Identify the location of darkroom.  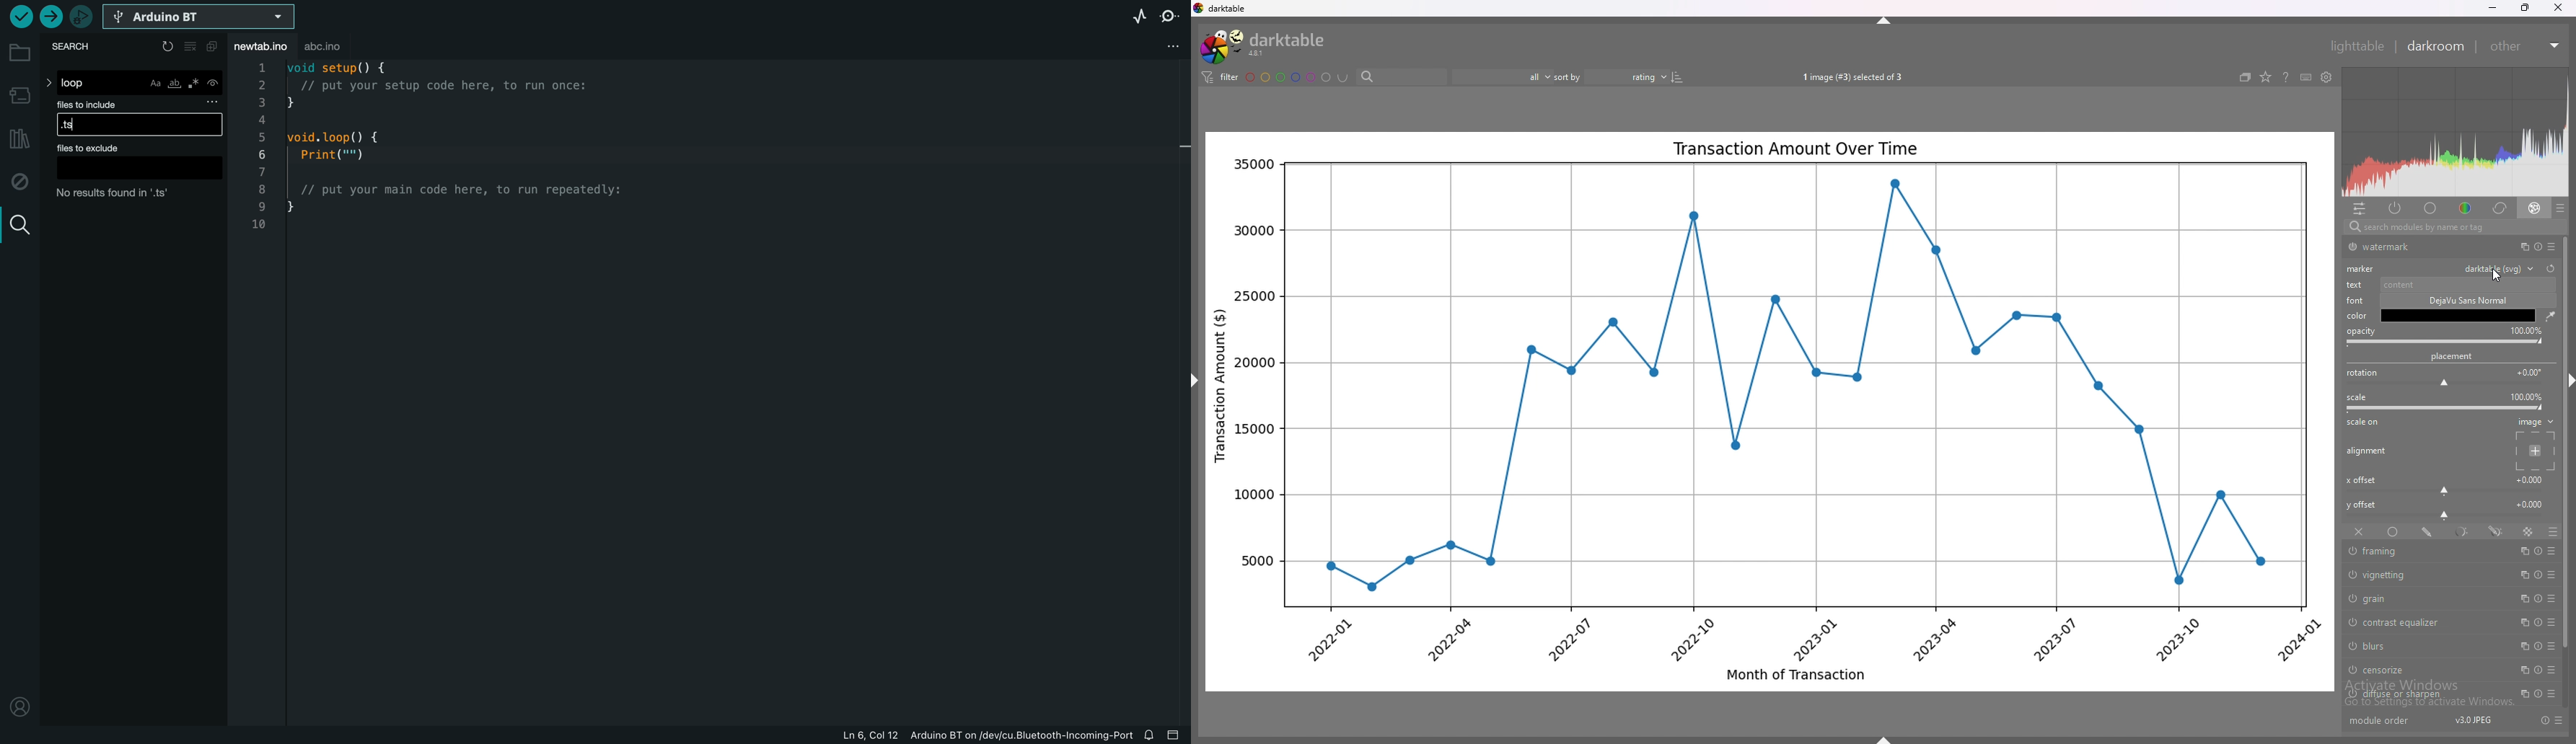
(2436, 46).